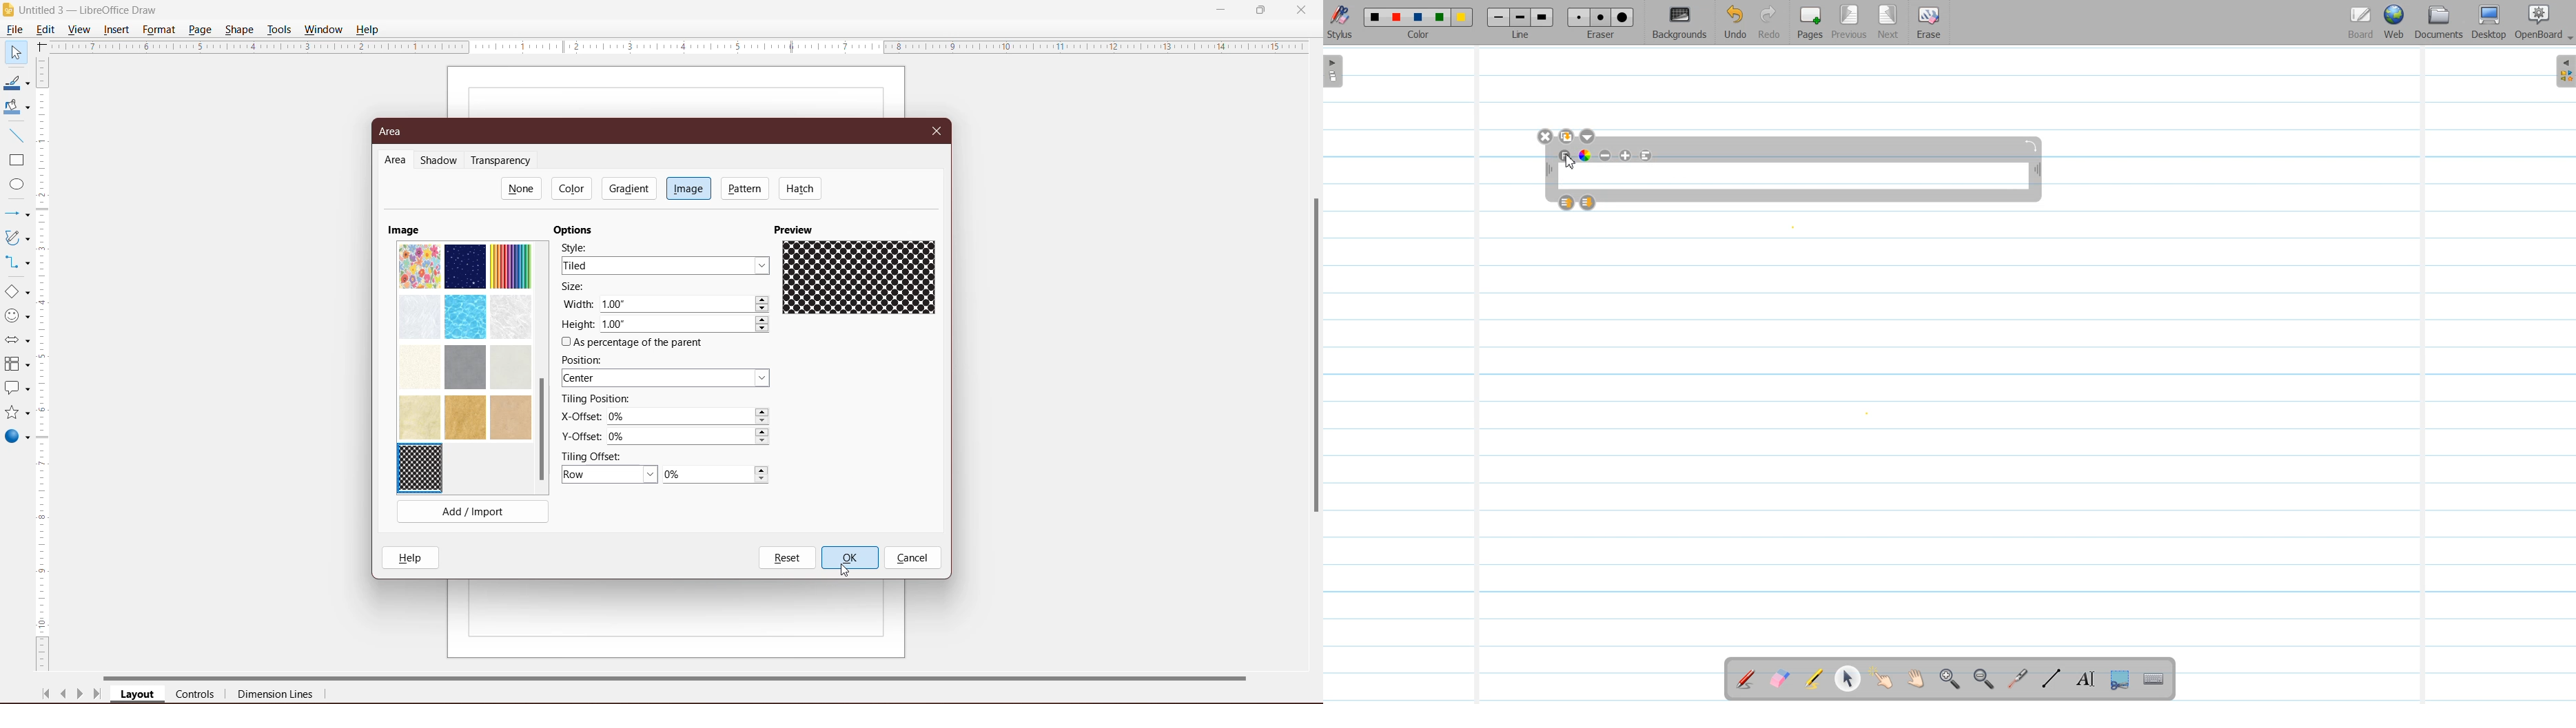  I want to click on Line, so click(1522, 22).